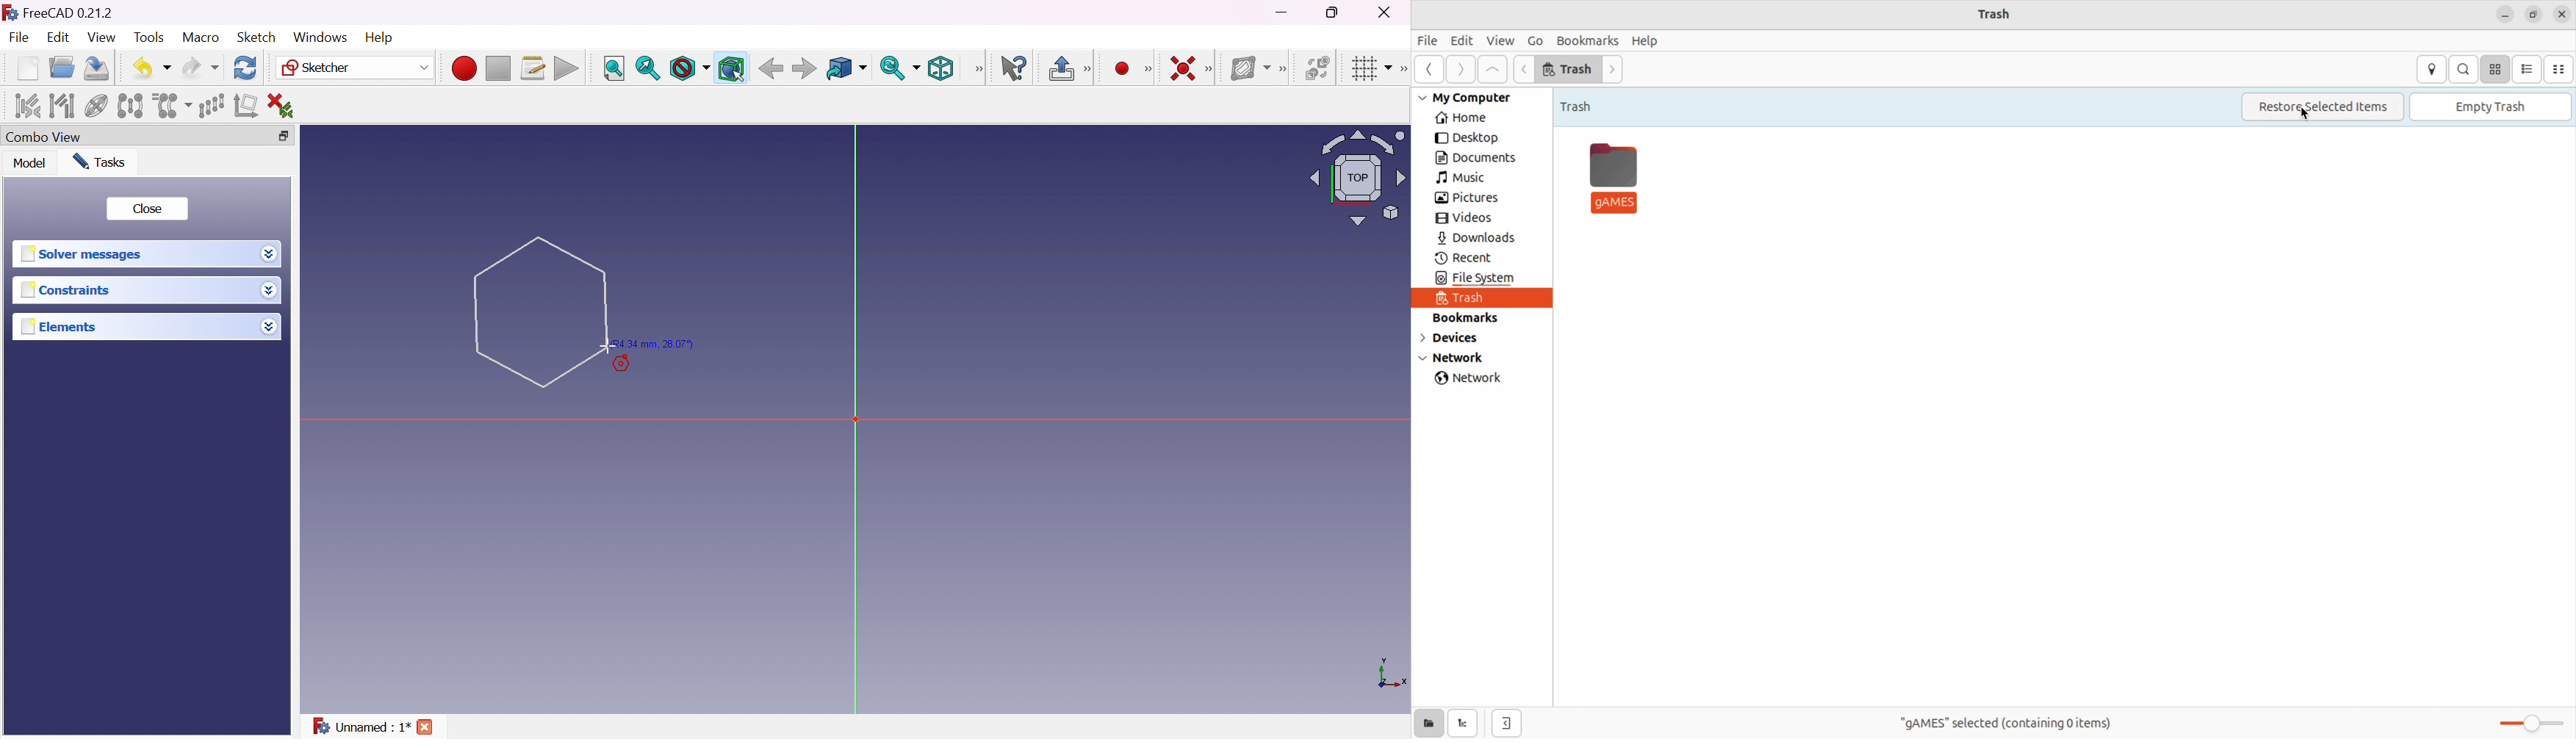  What do you see at coordinates (1284, 12) in the screenshot?
I see `Minimize` at bounding box center [1284, 12].